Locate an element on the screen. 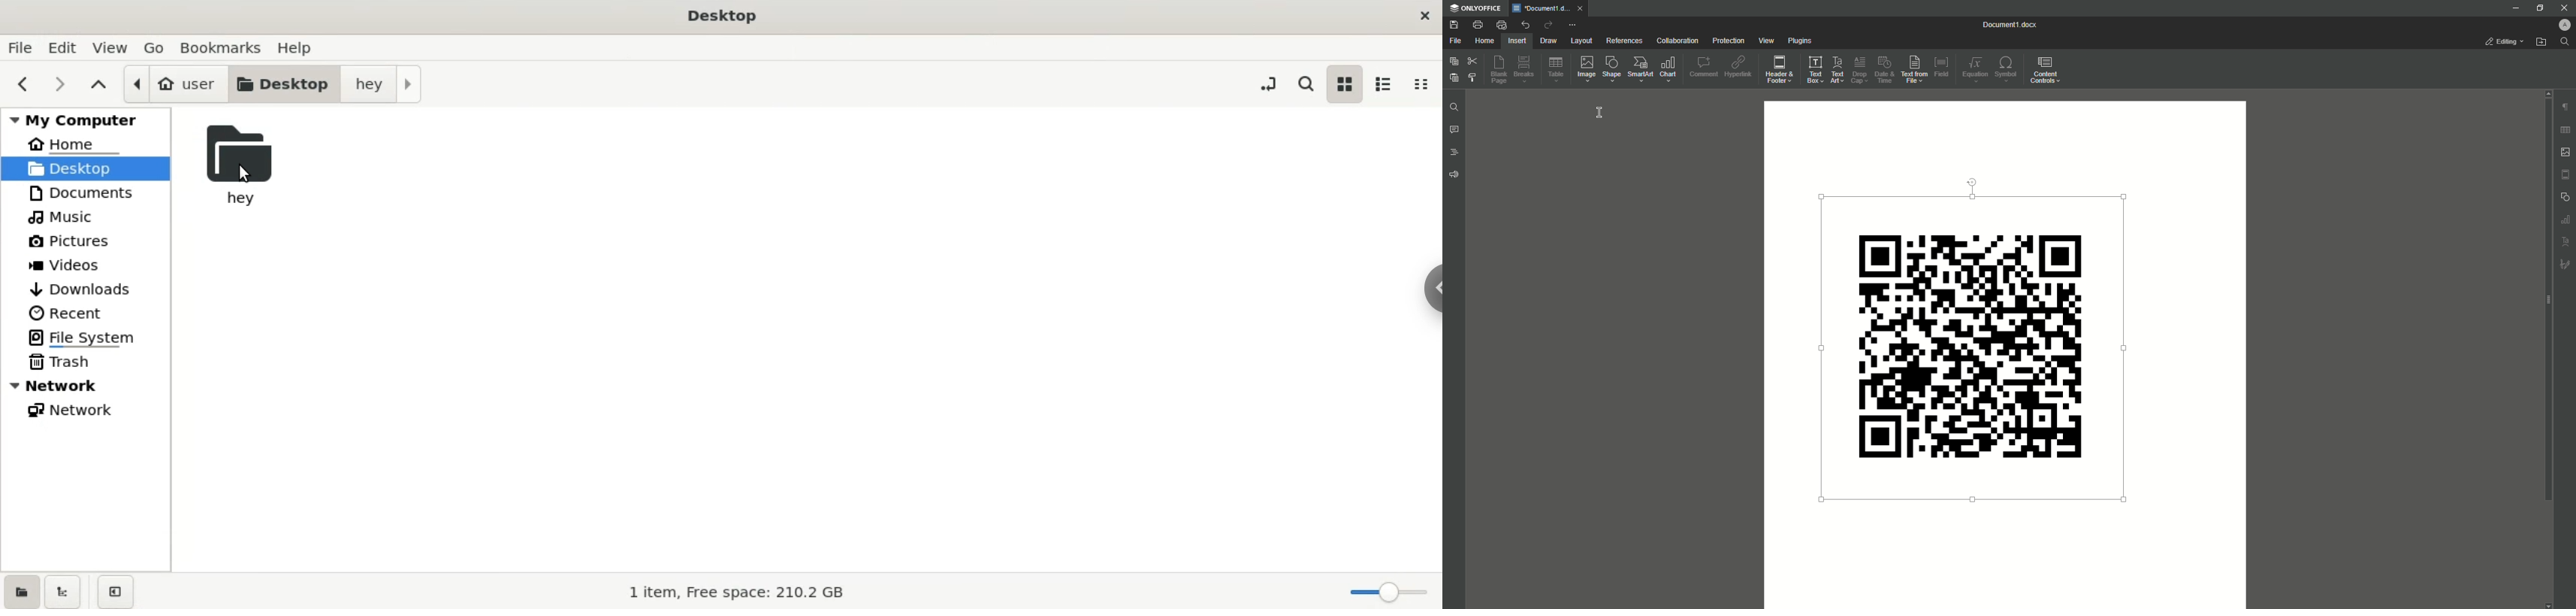  Copy is located at coordinates (1452, 61).